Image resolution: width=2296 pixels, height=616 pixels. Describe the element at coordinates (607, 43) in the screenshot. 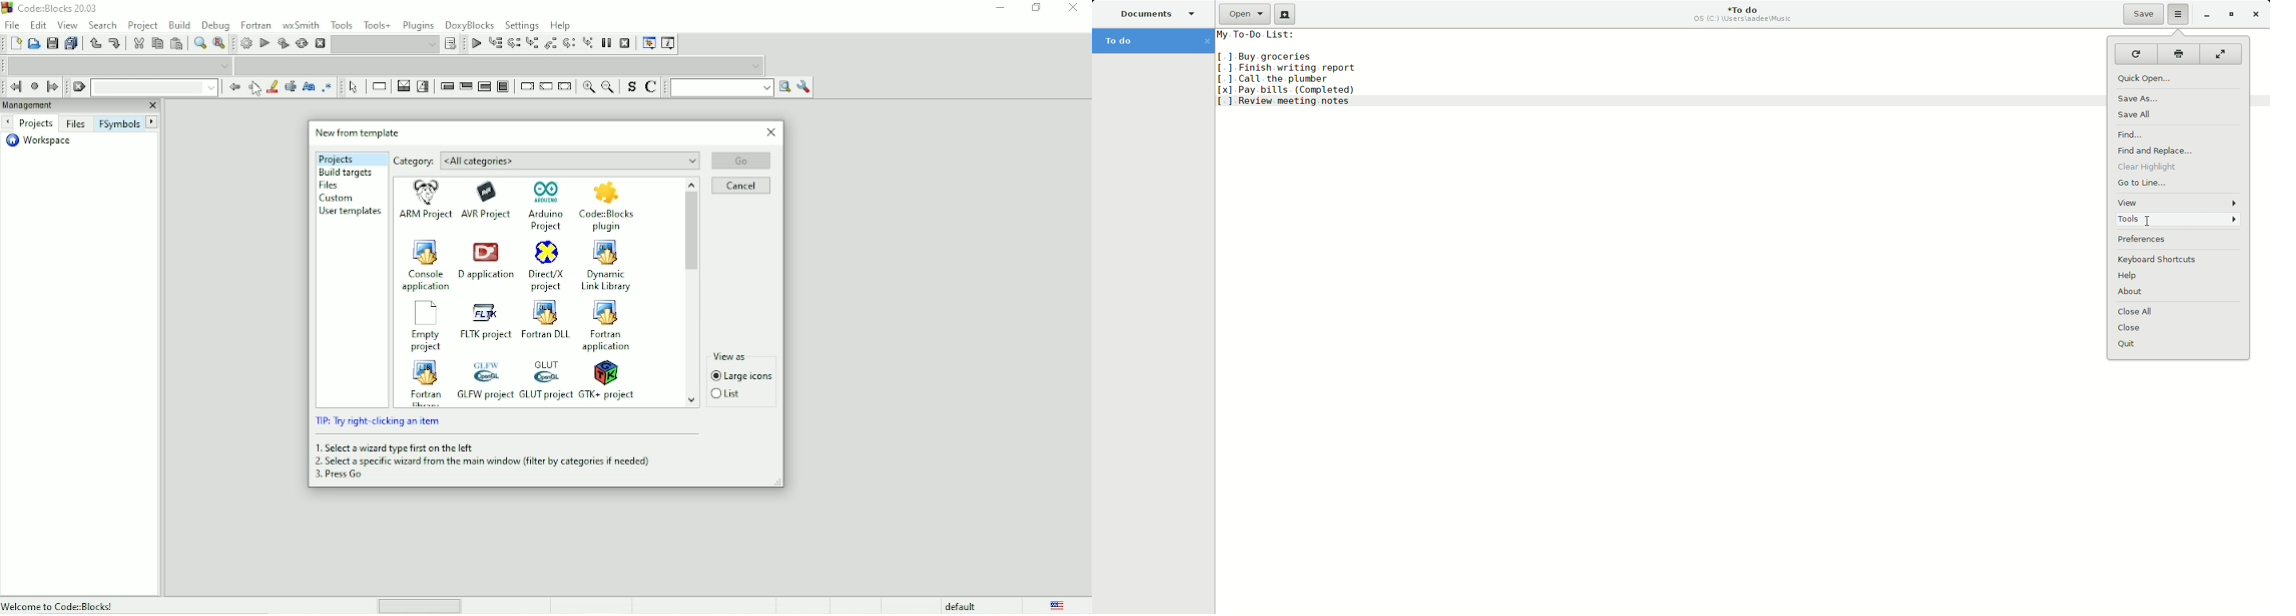

I see `Break debugger` at that location.